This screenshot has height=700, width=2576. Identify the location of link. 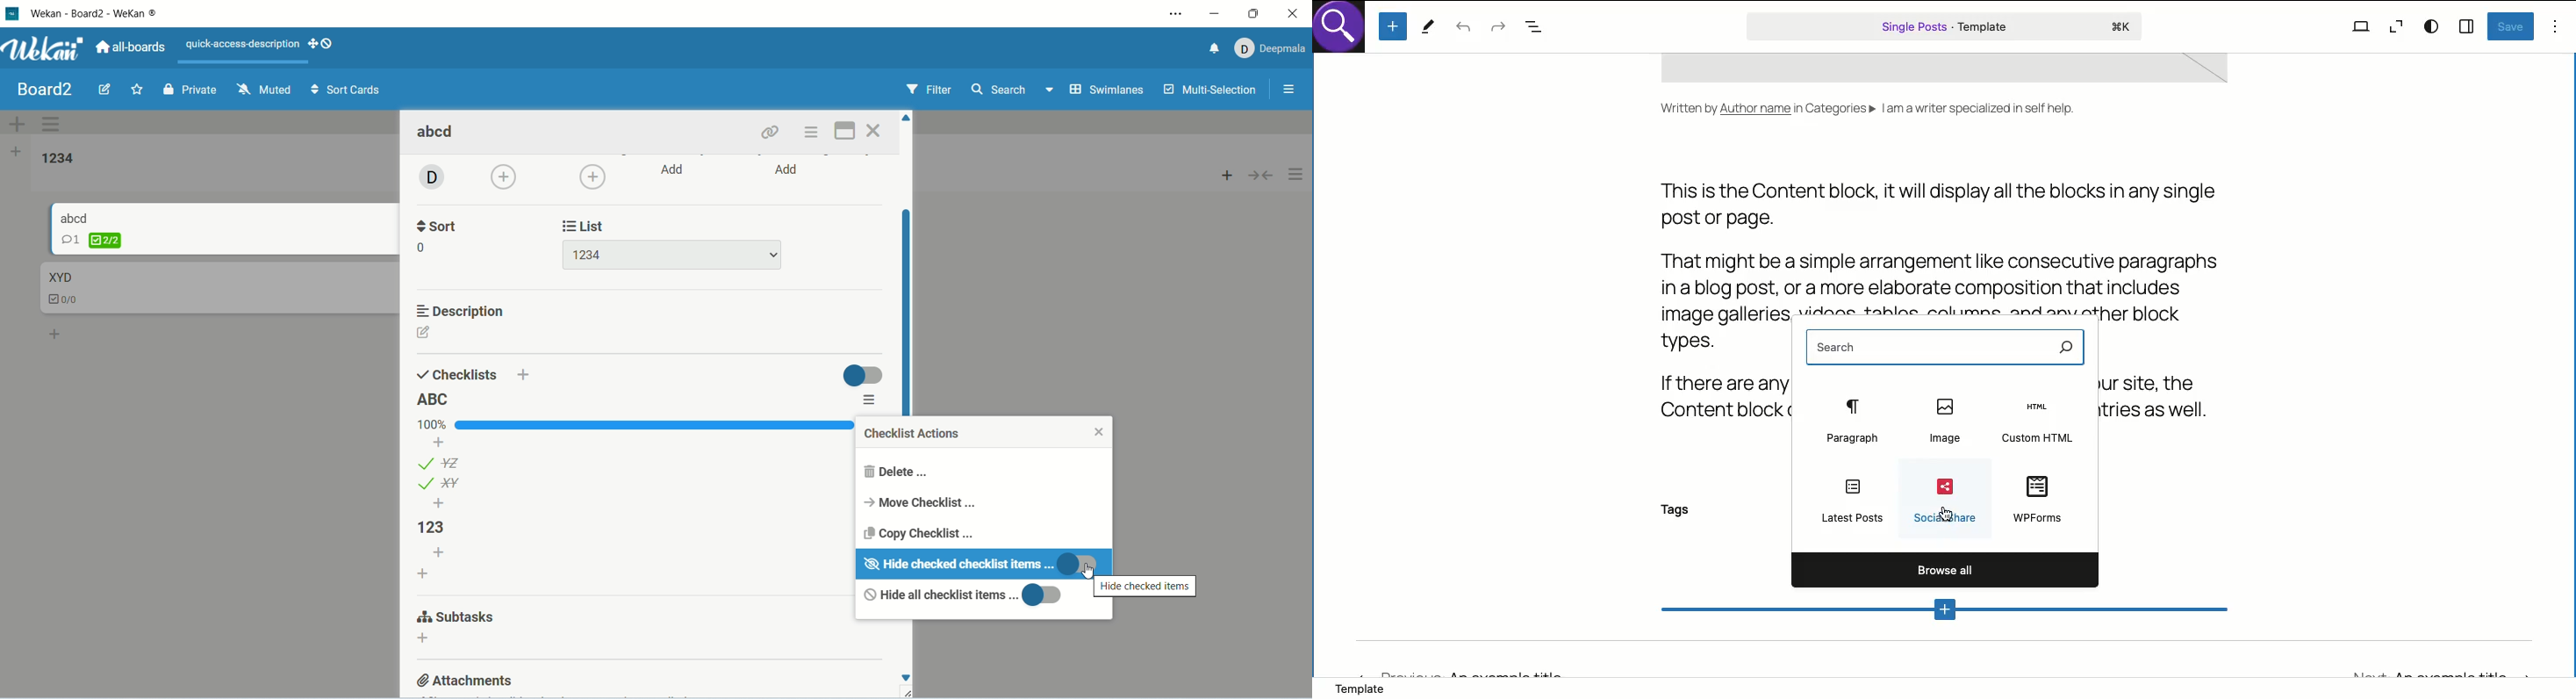
(772, 133).